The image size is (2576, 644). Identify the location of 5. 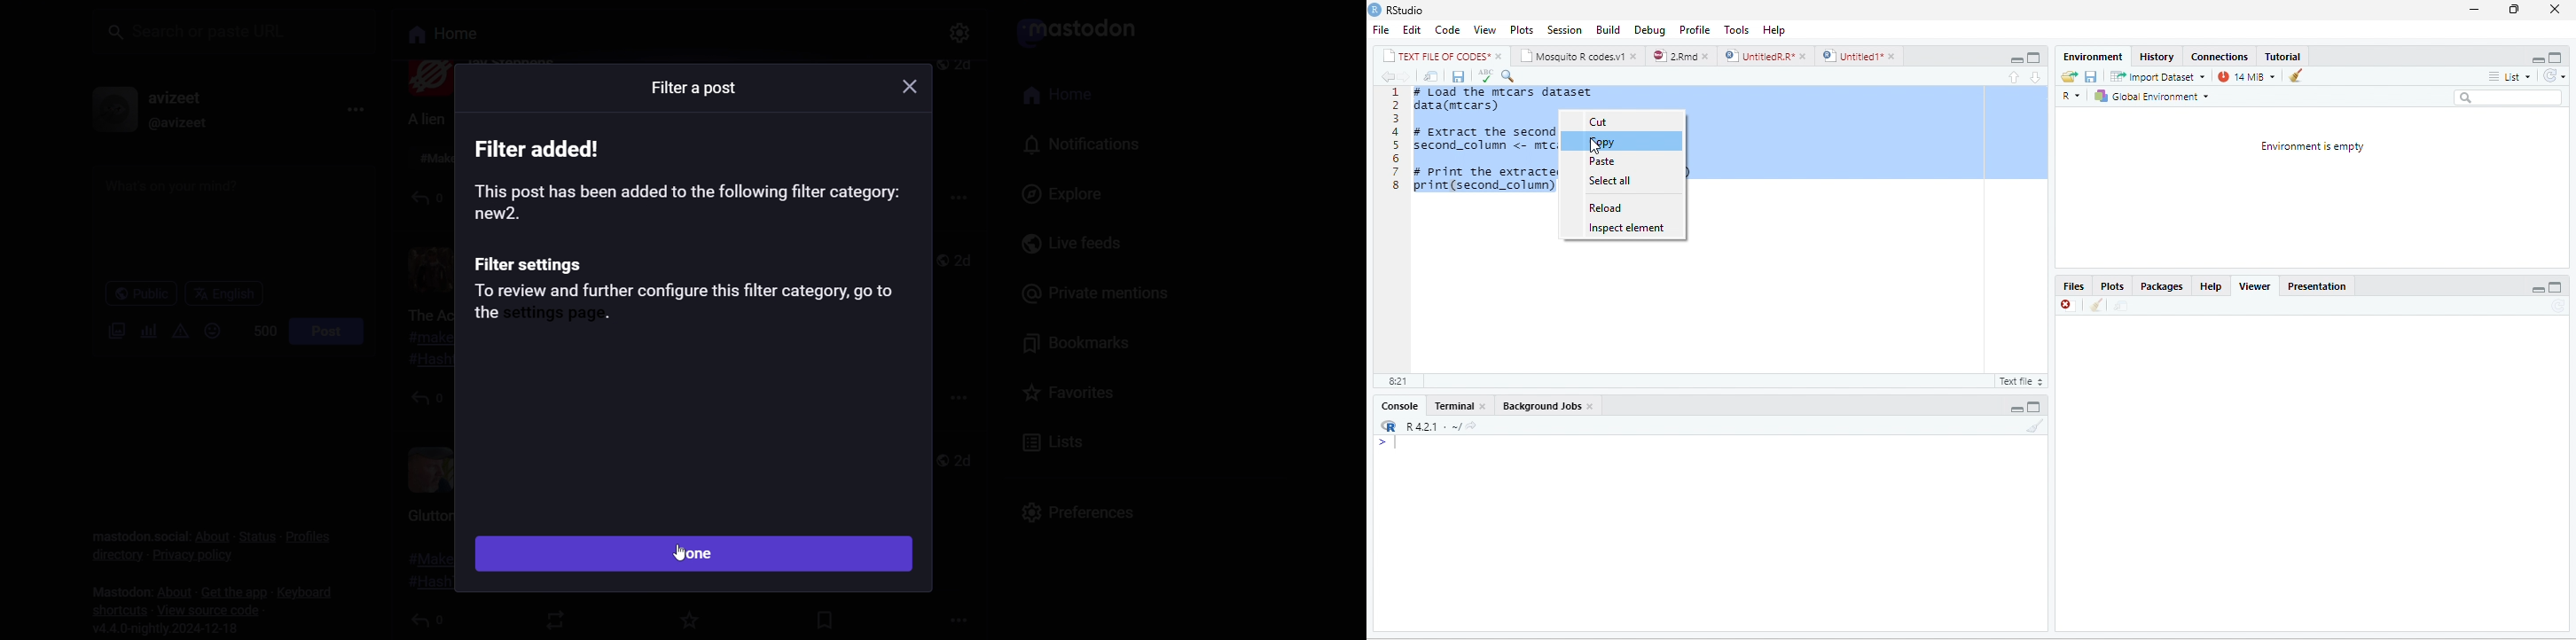
(1395, 144).